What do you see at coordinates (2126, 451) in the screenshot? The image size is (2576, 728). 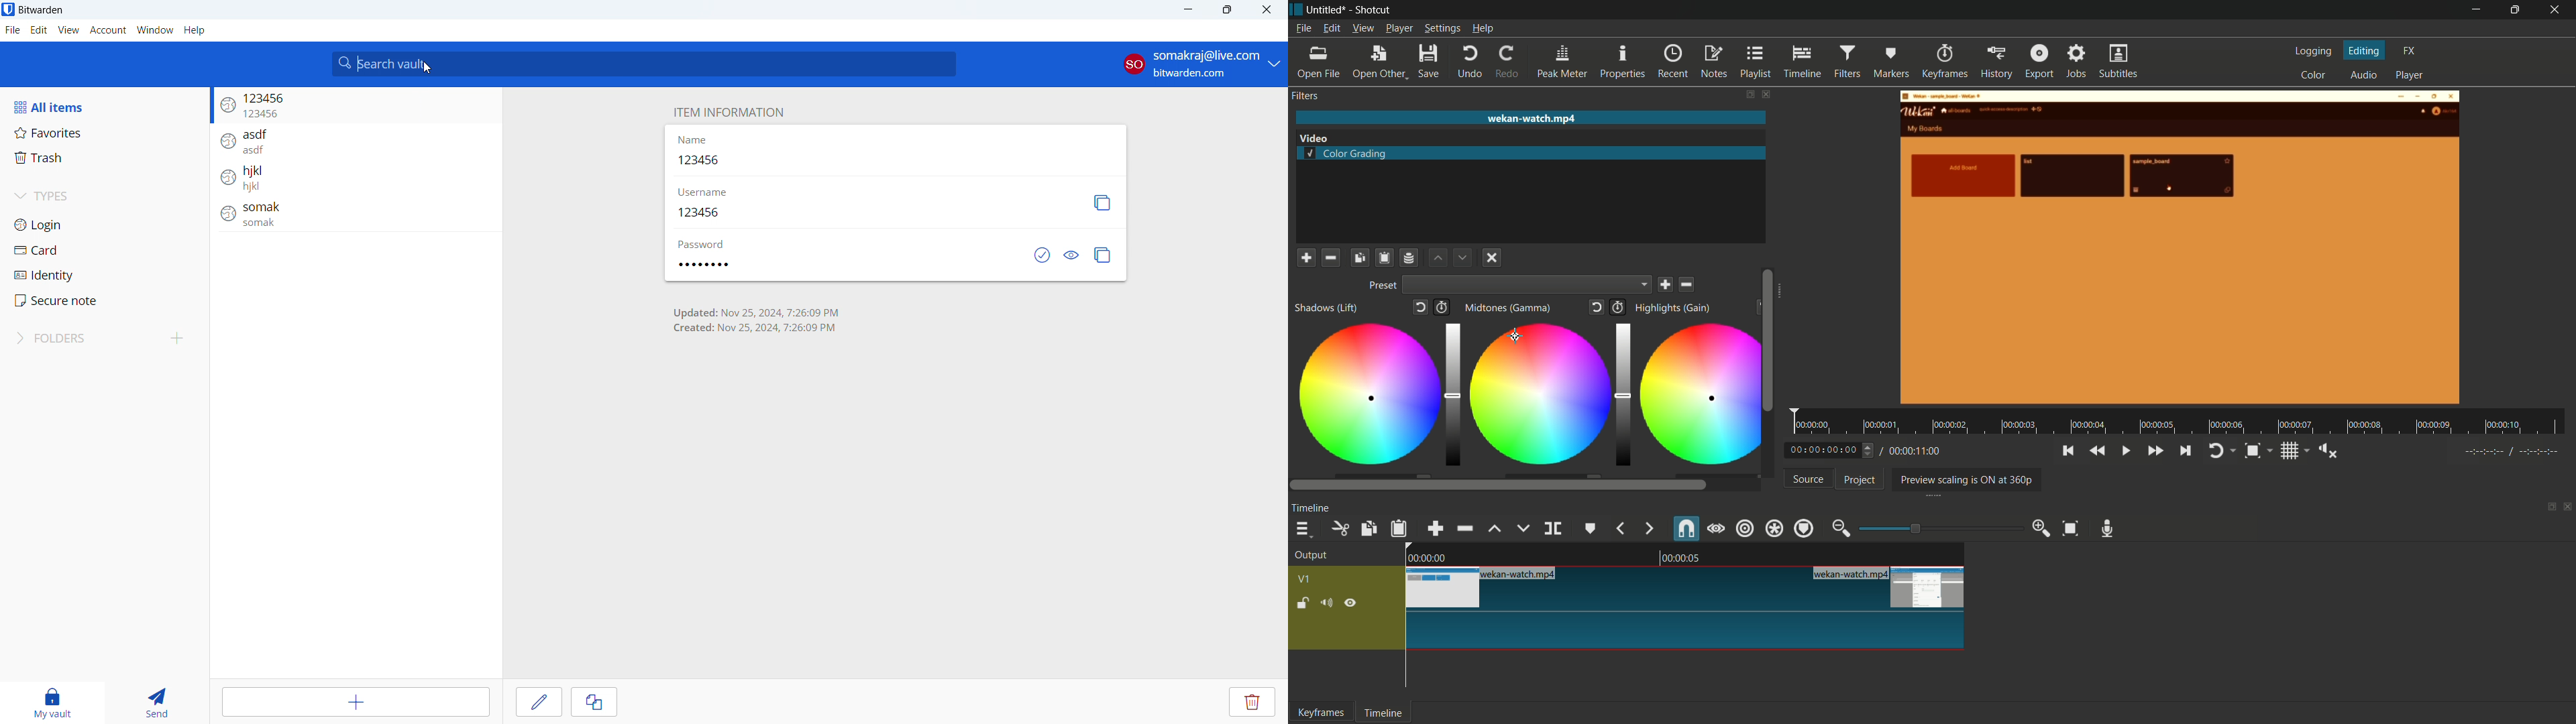 I see `toggle play or pause` at bounding box center [2126, 451].